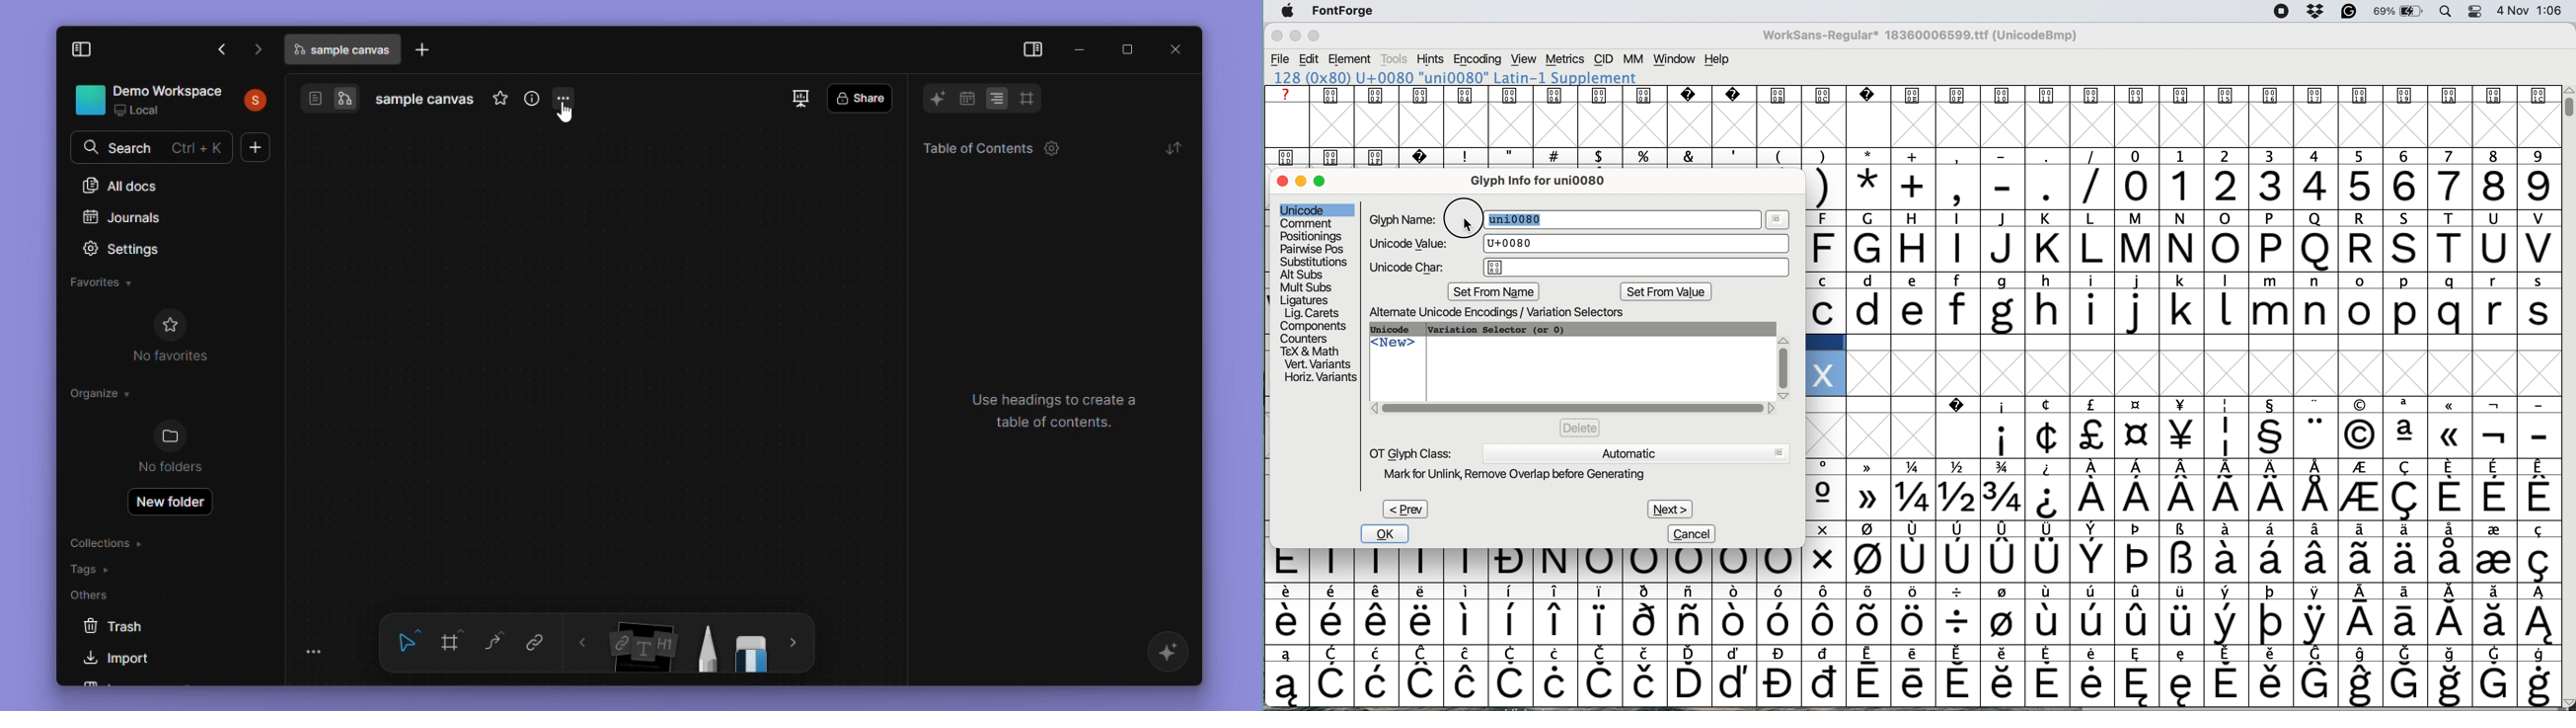  Describe the element at coordinates (1280, 58) in the screenshot. I see `file` at that location.